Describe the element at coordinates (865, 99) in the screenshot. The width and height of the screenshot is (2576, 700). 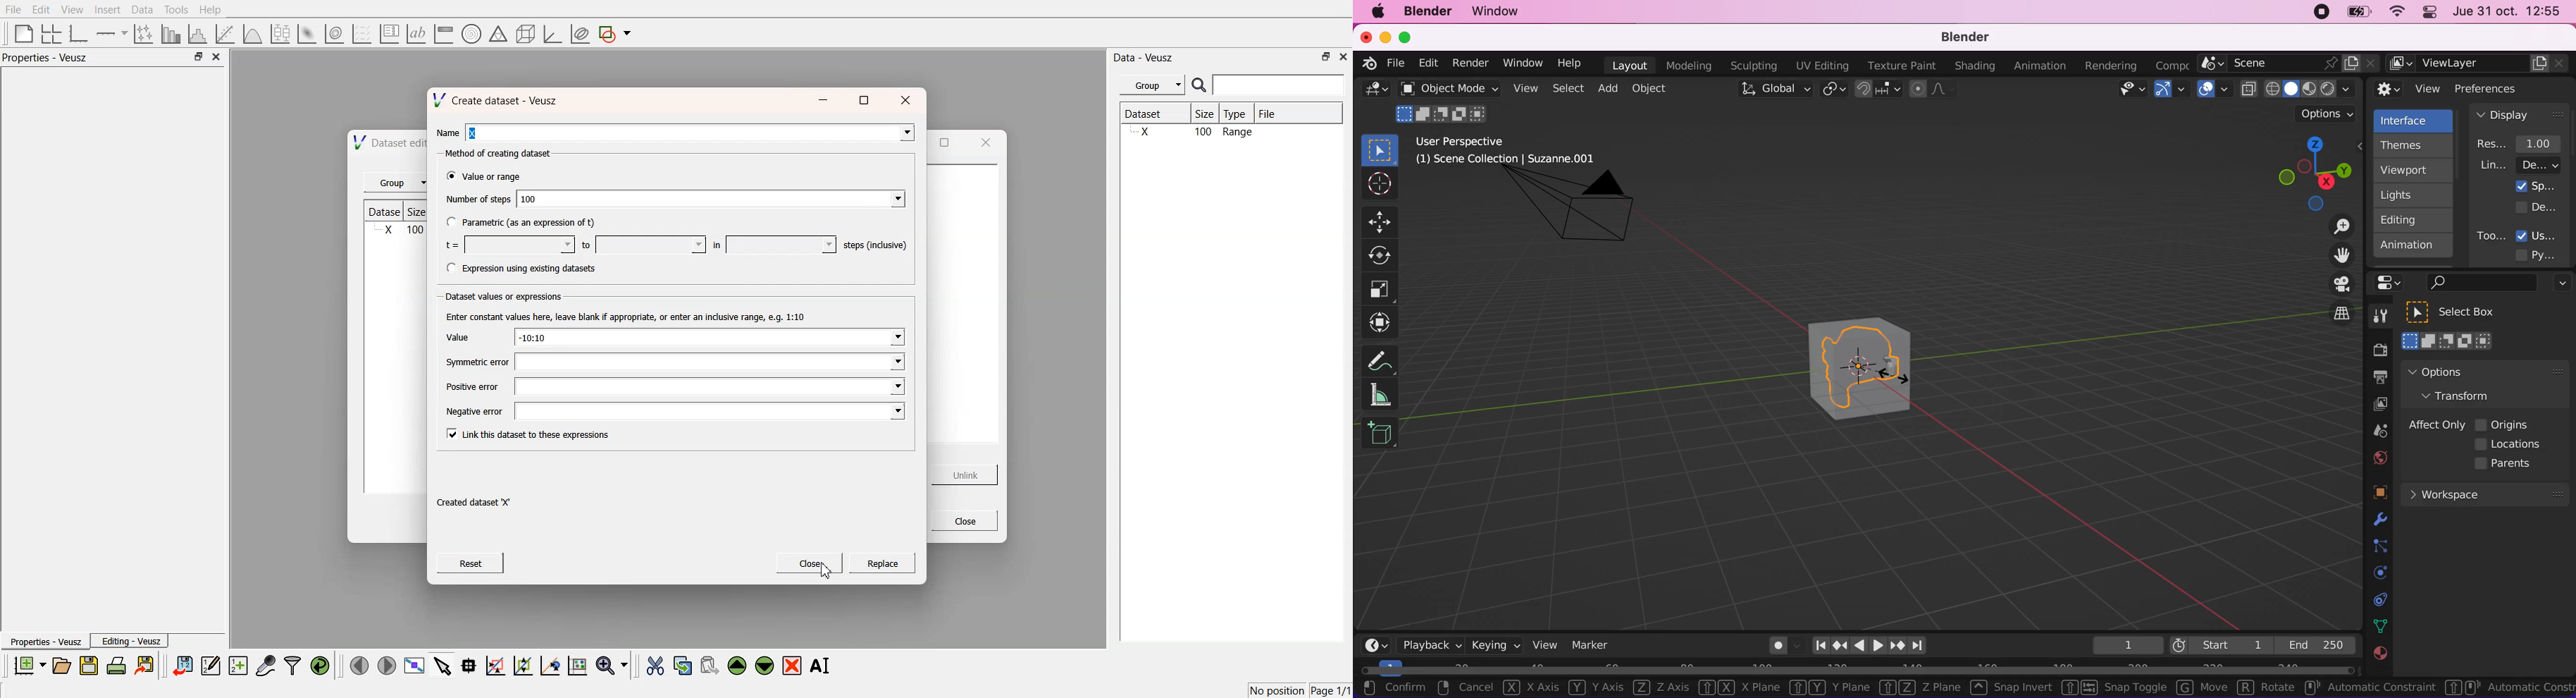
I see `maximise` at that location.